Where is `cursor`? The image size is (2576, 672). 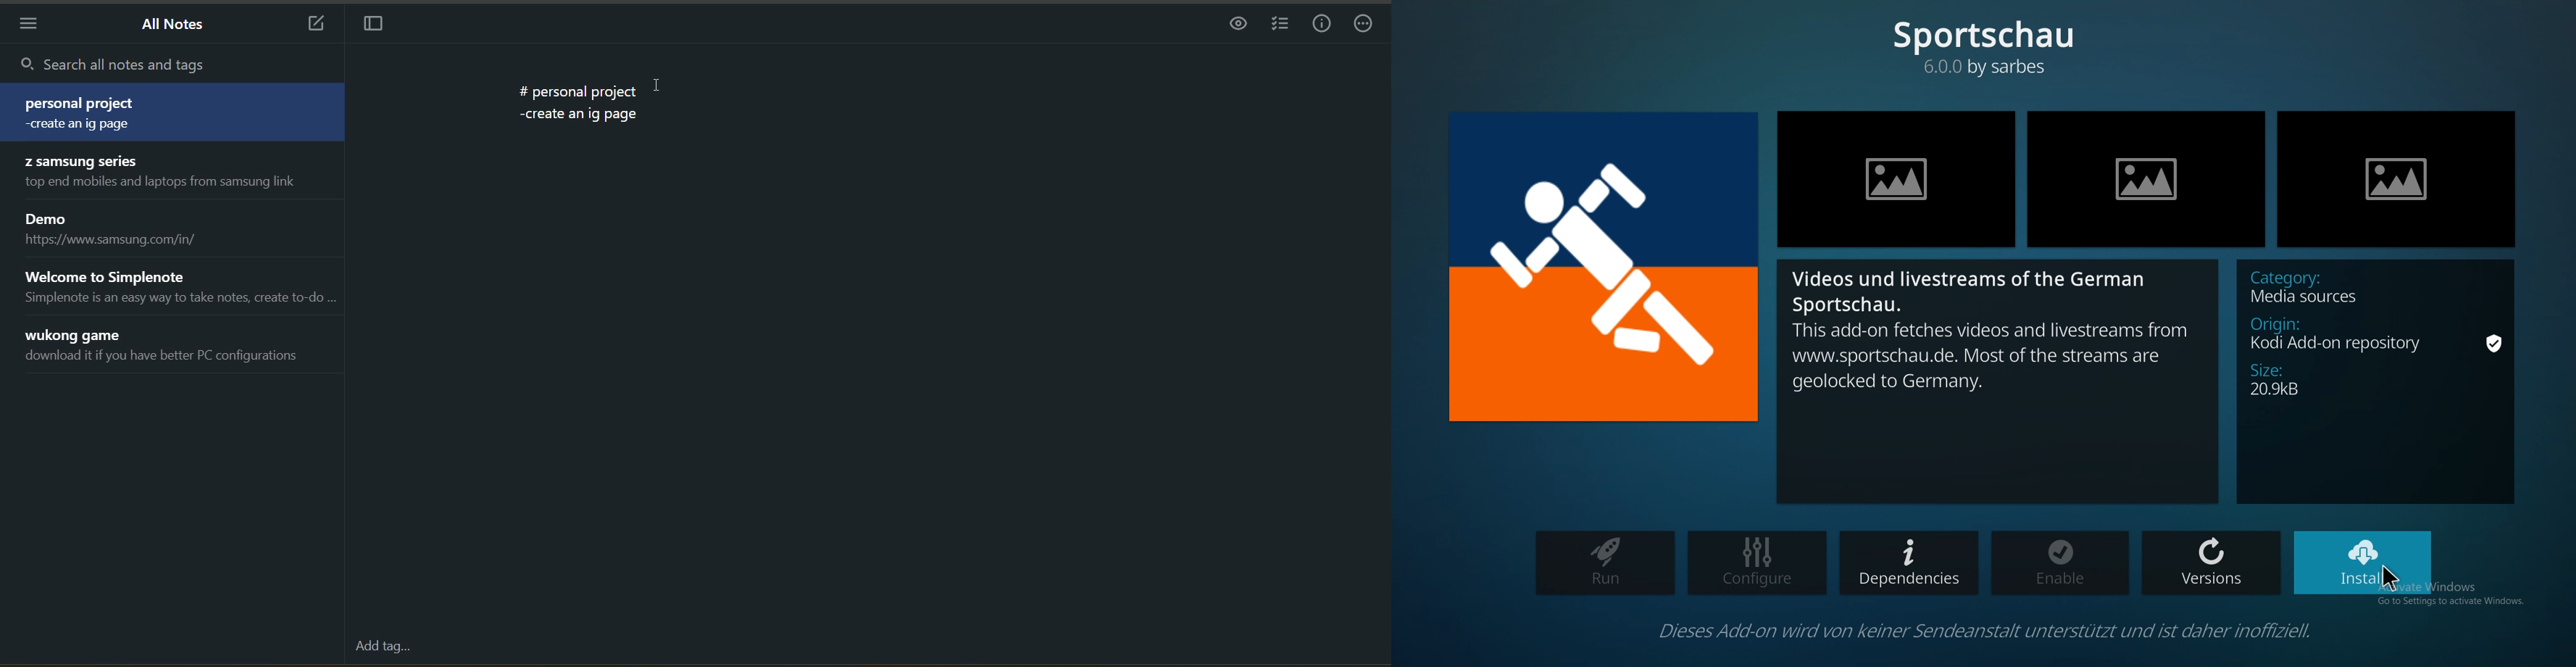 cursor is located at coordinates (656, 86).